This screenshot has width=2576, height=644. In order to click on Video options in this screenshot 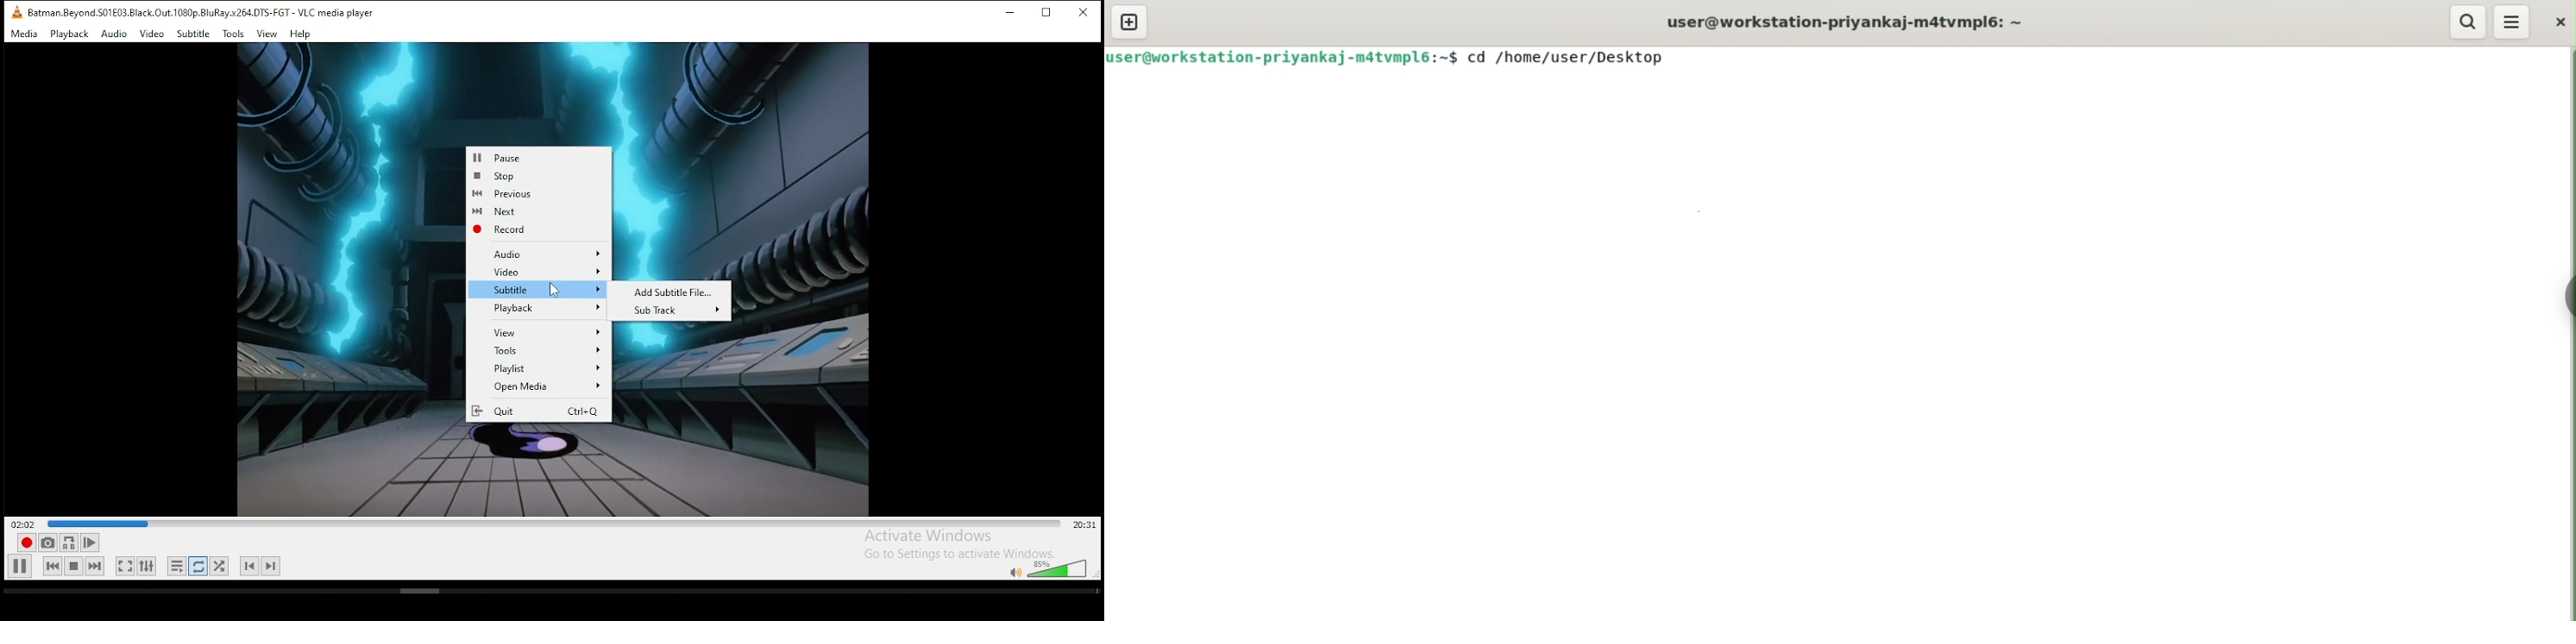, I will do `click(539, 272)`.